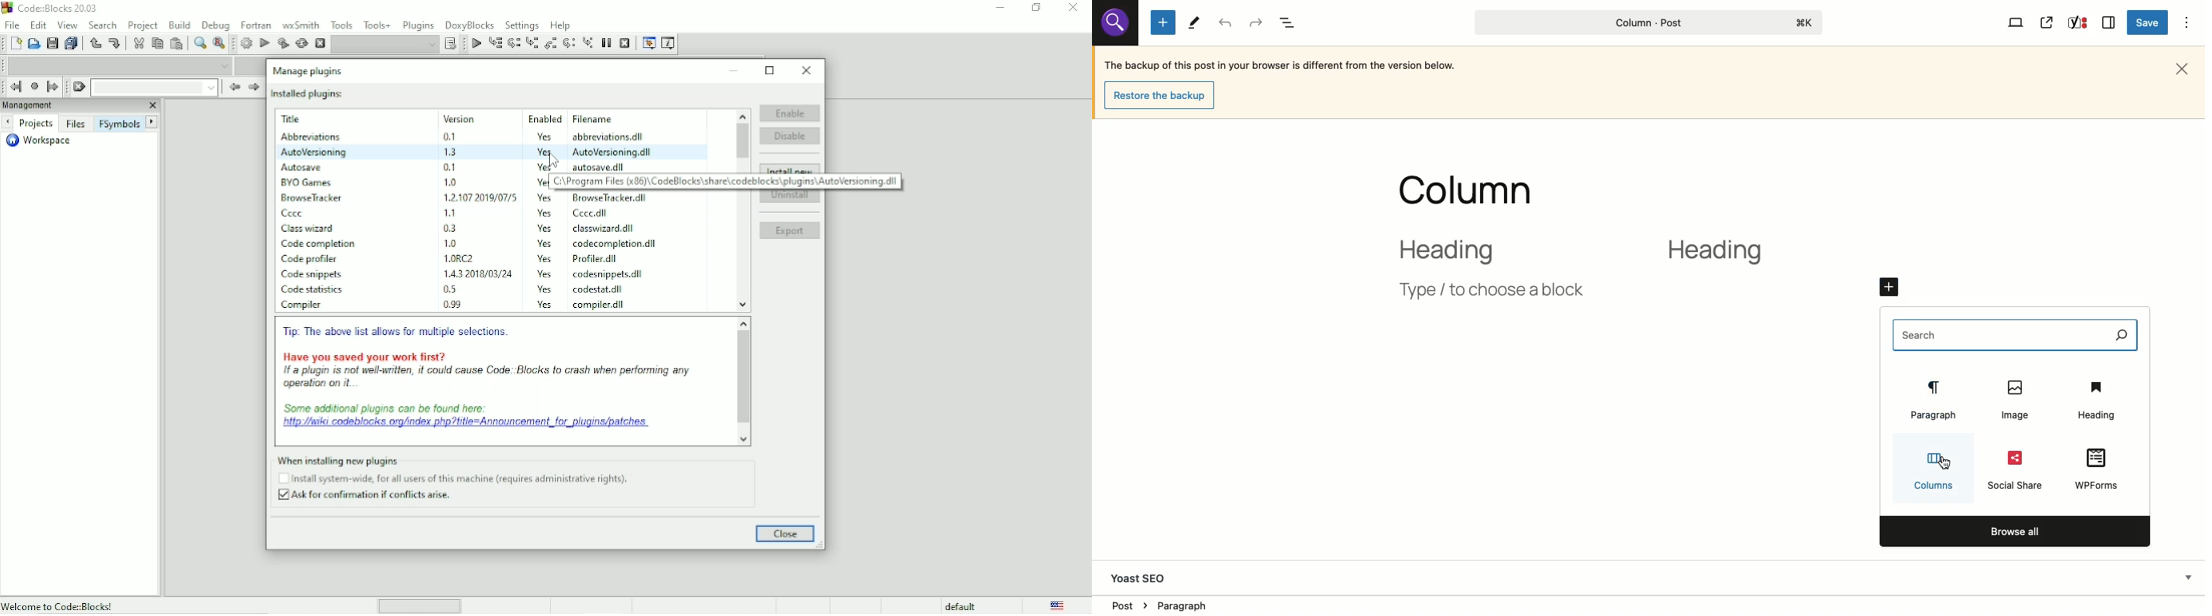 This screenshot has width=2212, height=616. Describe the element at coordinates (1059, 606) in the screenshot. I see `Language` at that location.